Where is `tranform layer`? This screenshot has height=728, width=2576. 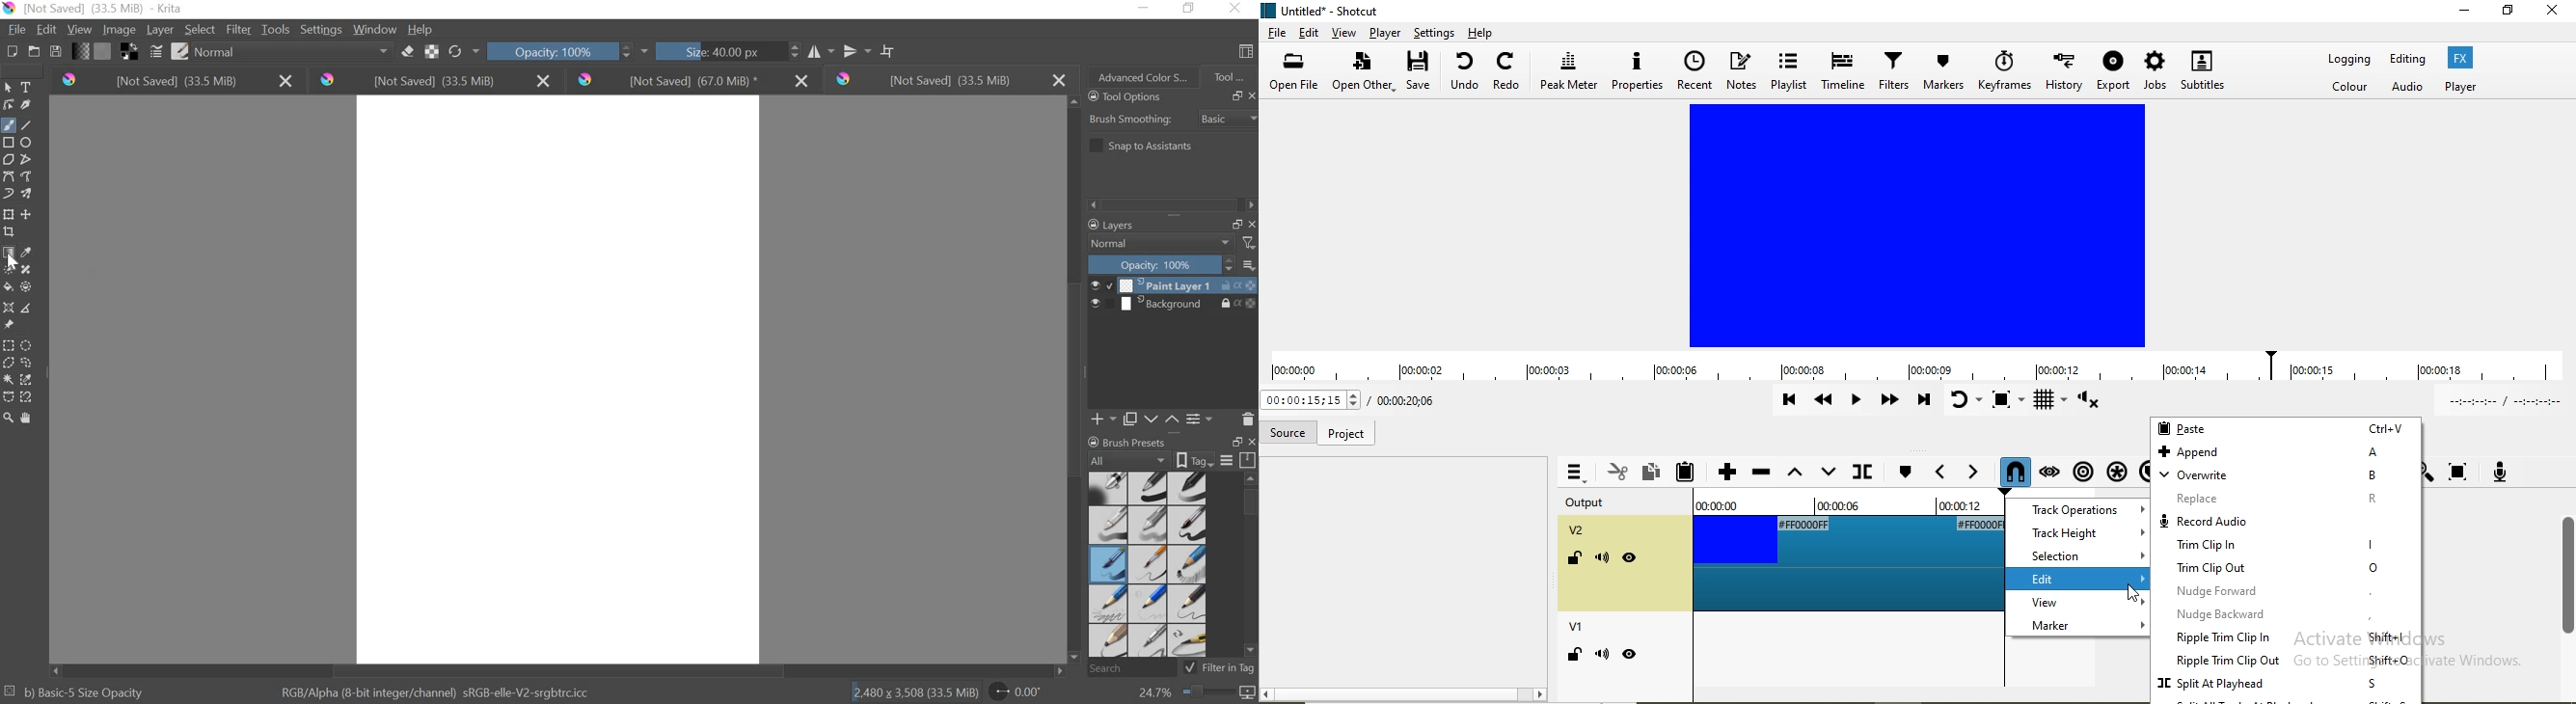
tranform layer is located at coordinates (9, 215).